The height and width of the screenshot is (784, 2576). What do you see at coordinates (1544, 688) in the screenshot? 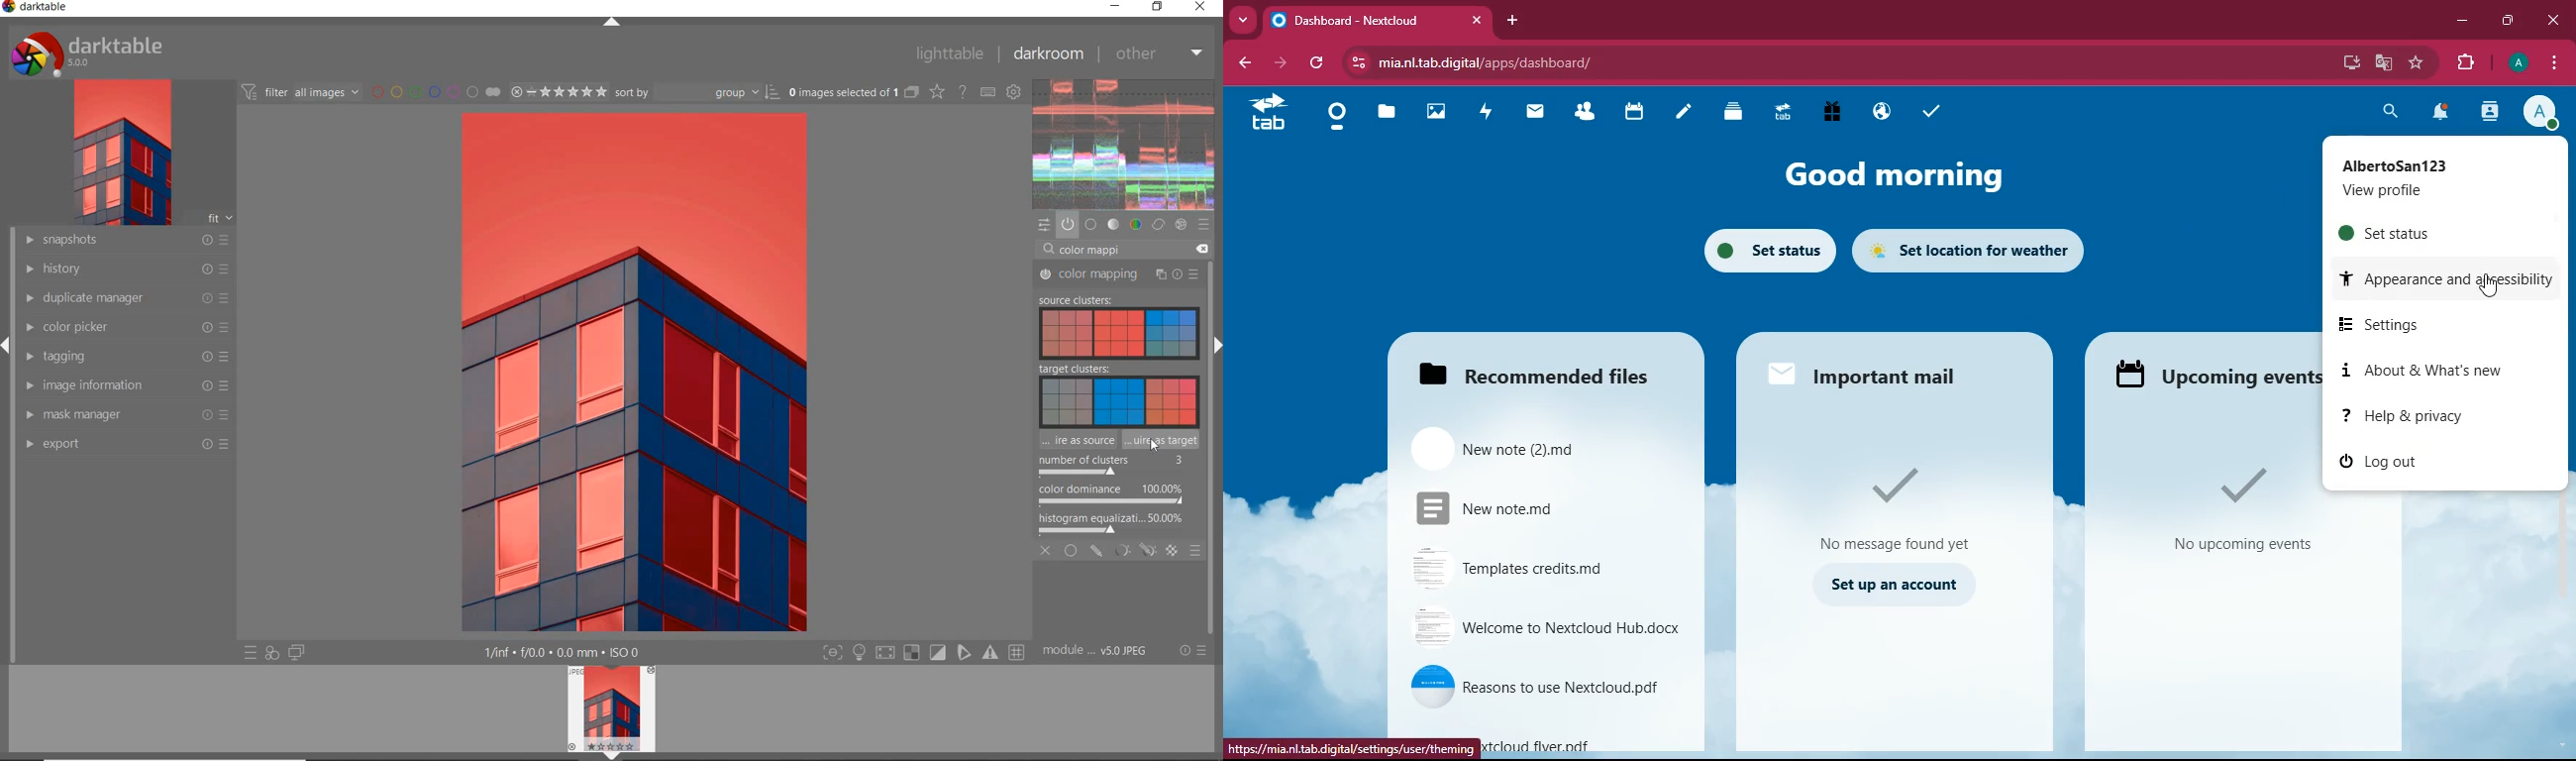
I see `file` at bounding box center [1544, 688].